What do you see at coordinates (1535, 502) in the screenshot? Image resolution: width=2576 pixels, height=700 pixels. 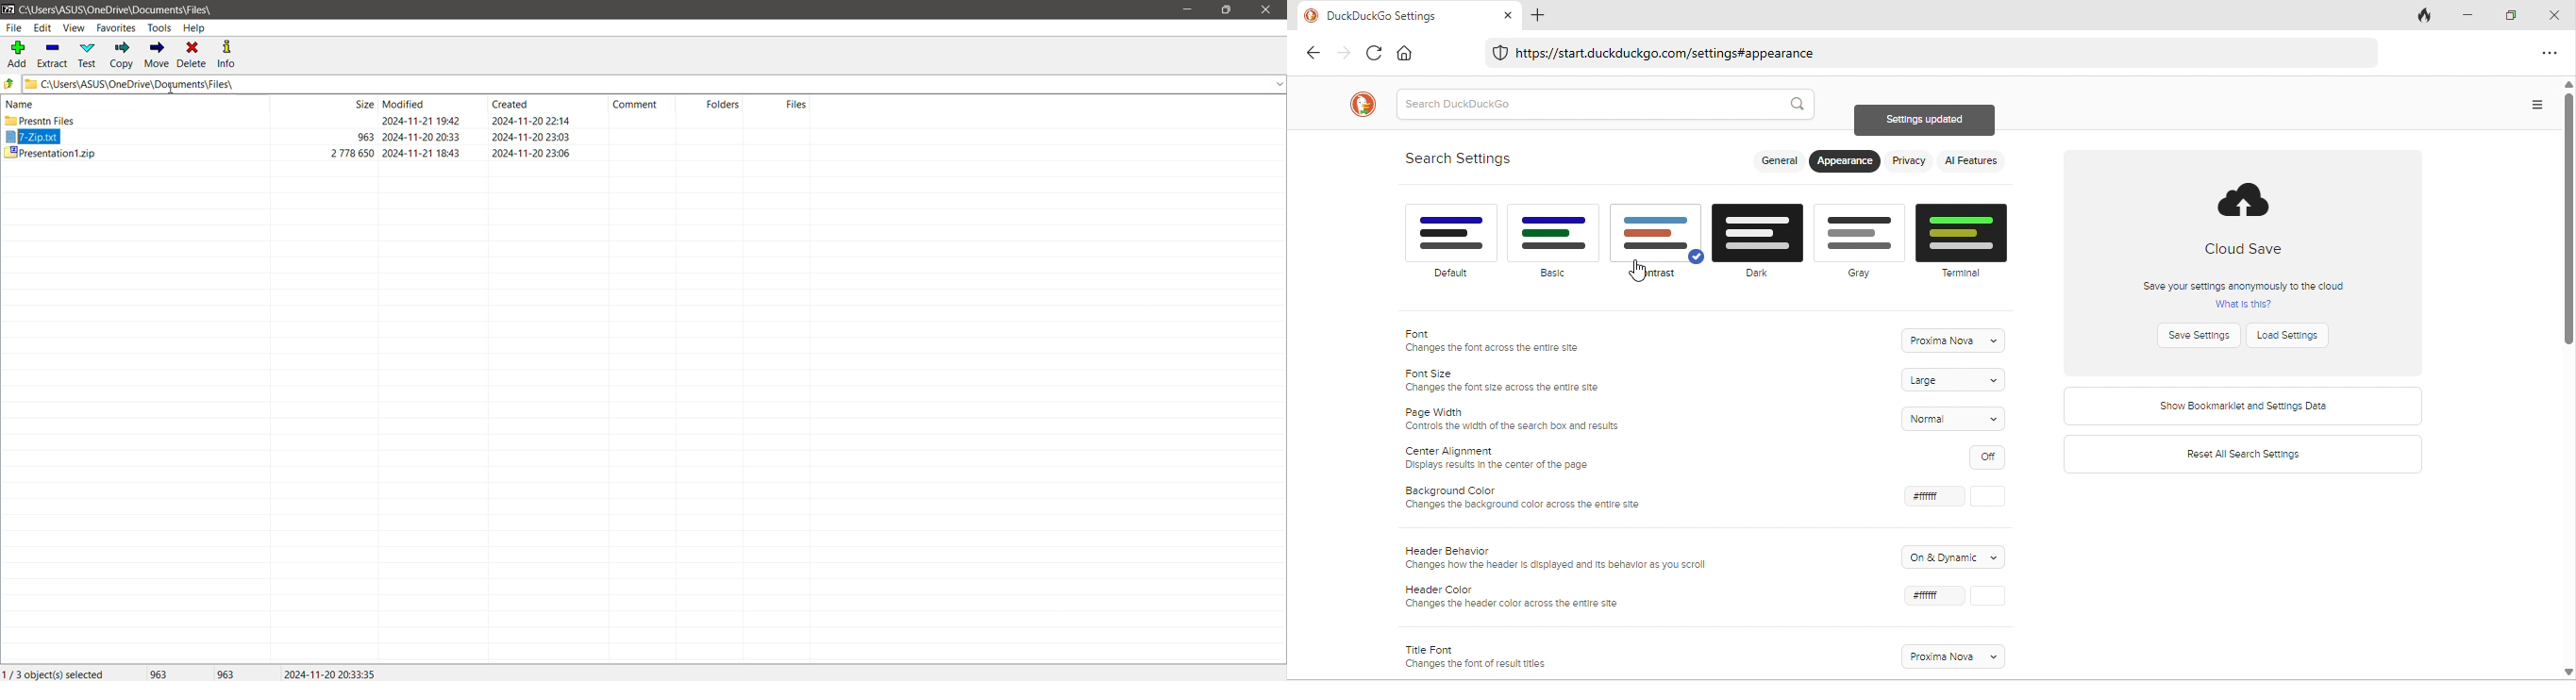 I see `background color` at bounding box center [1535, 502].